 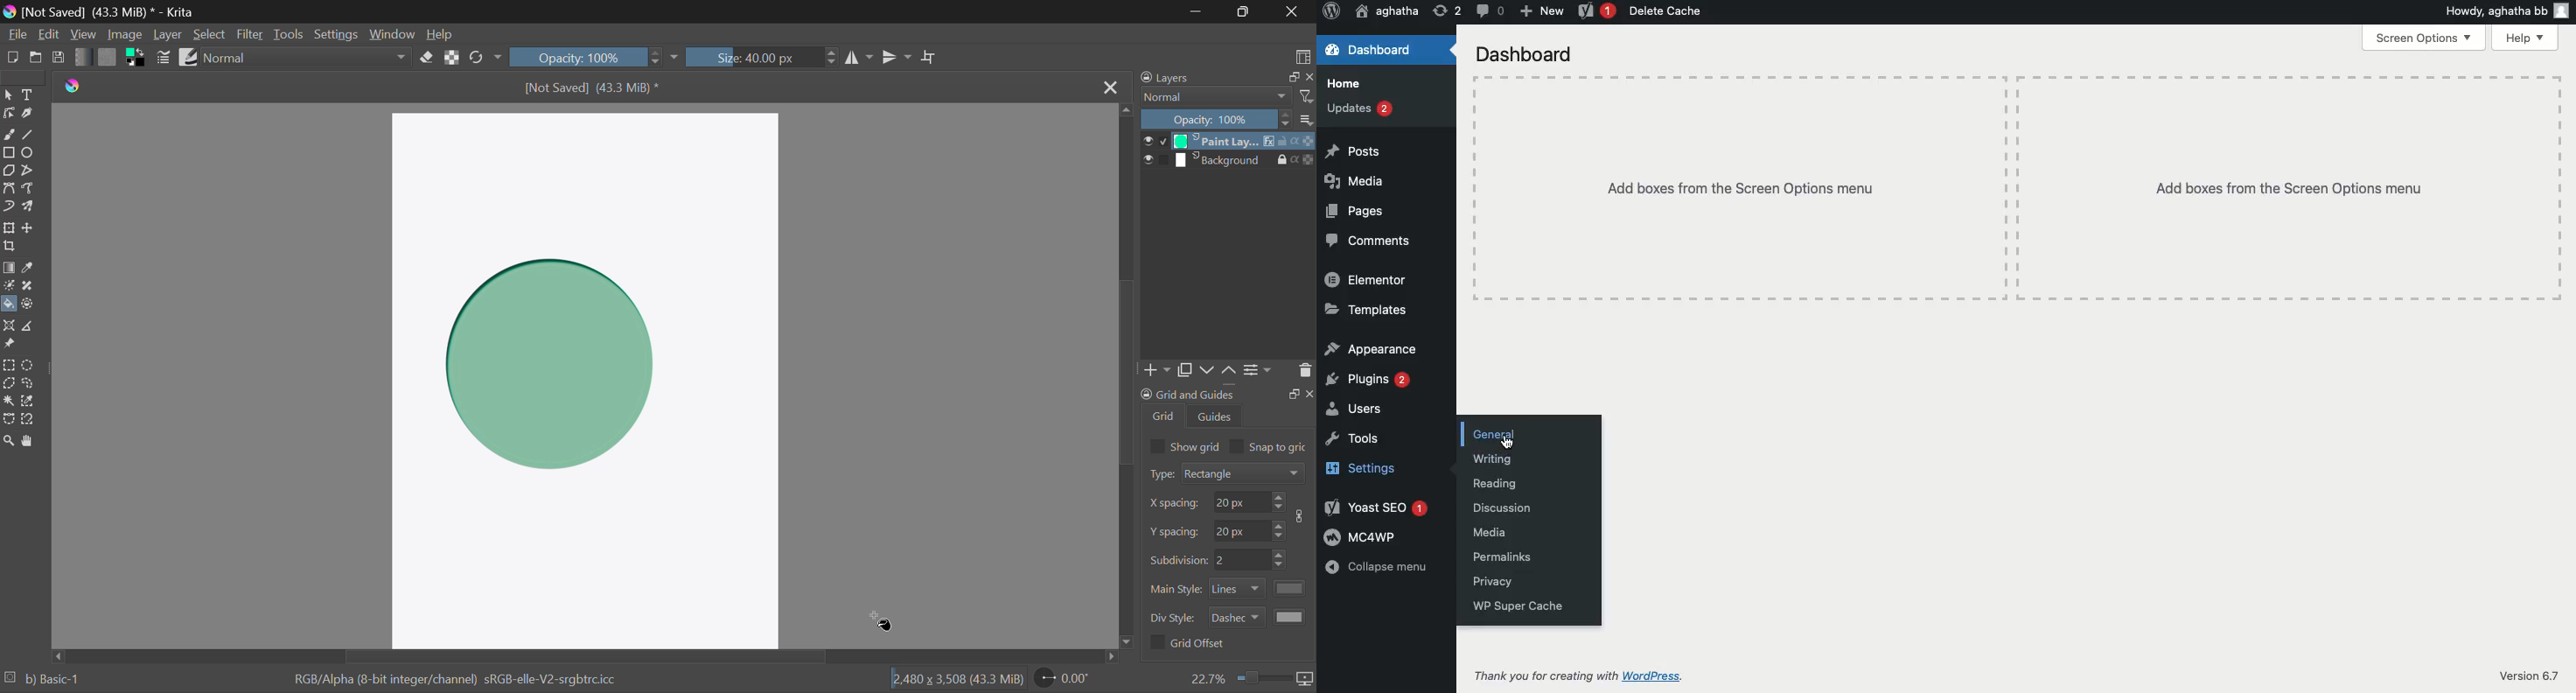 What do you see at coordinates (30, 207) in the screenshot?
I see `Multibrush Tool` at bounding box center [30, 207].